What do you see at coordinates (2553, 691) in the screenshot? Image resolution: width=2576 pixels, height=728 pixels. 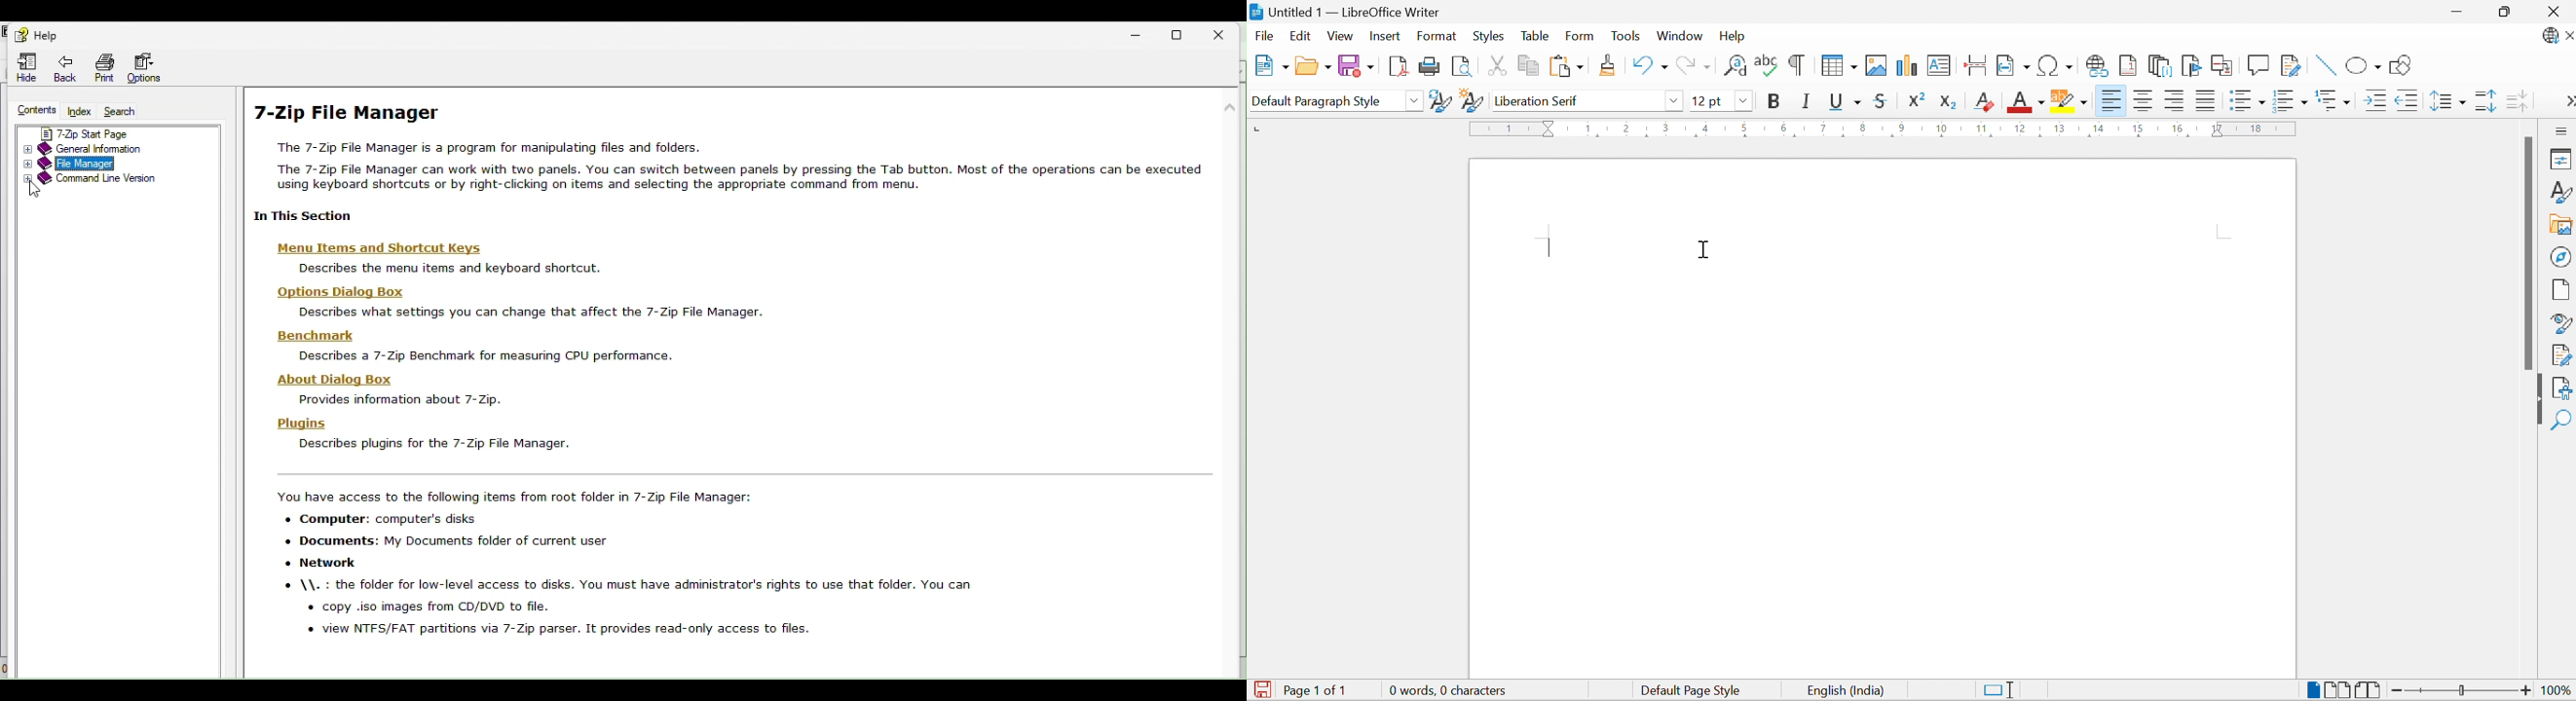 I see `100%` at bounding box center [2553, 691].